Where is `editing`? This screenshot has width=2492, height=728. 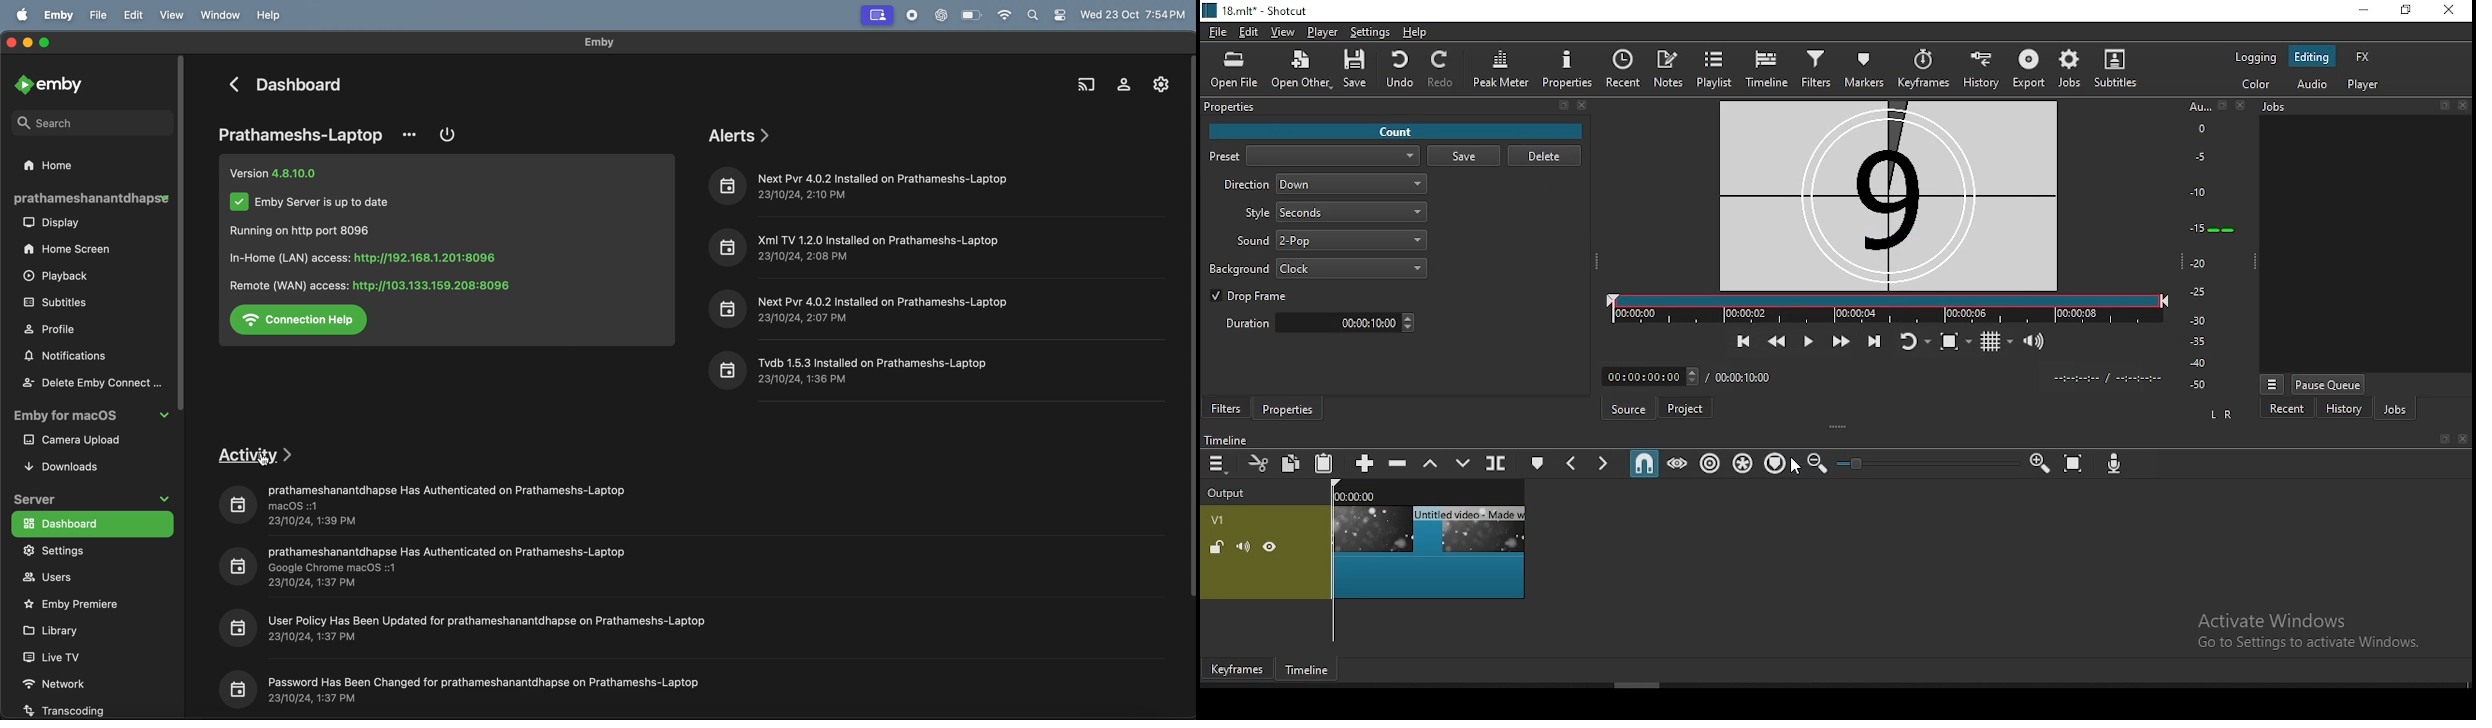 editing is located at coordinates (2312, 56).